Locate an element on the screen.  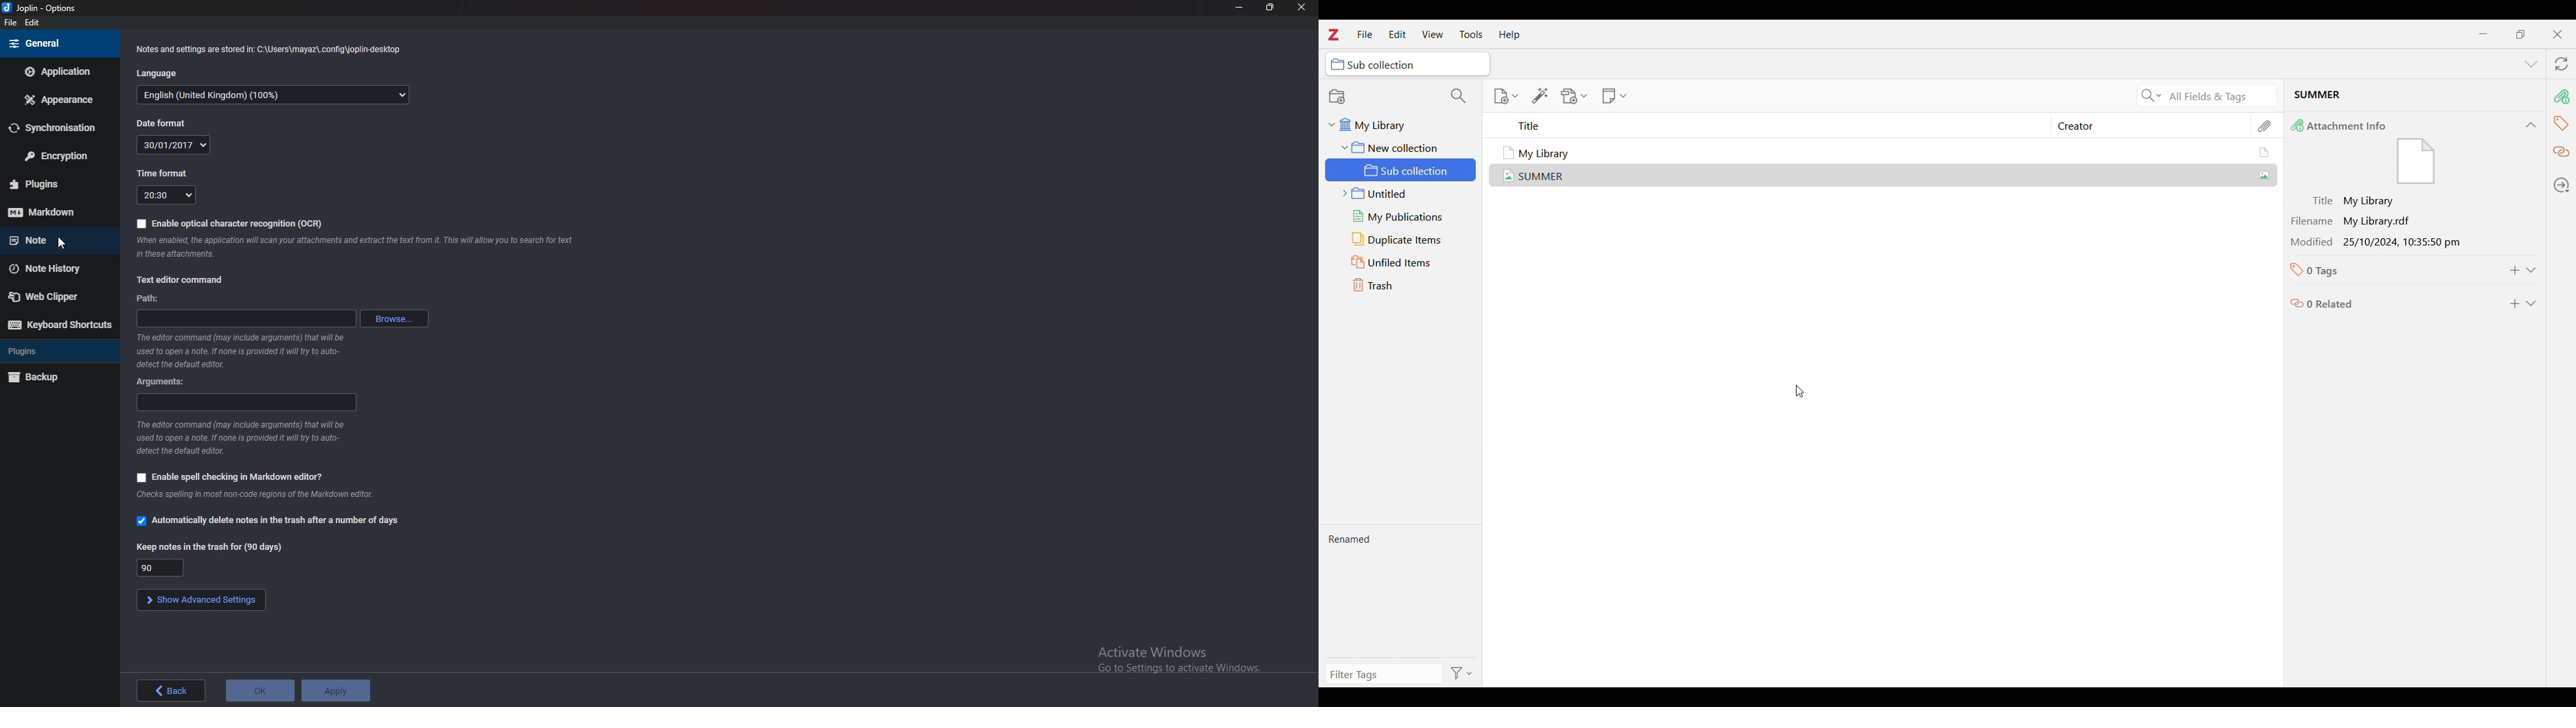
New collection is located at coordinates (1383, 96).